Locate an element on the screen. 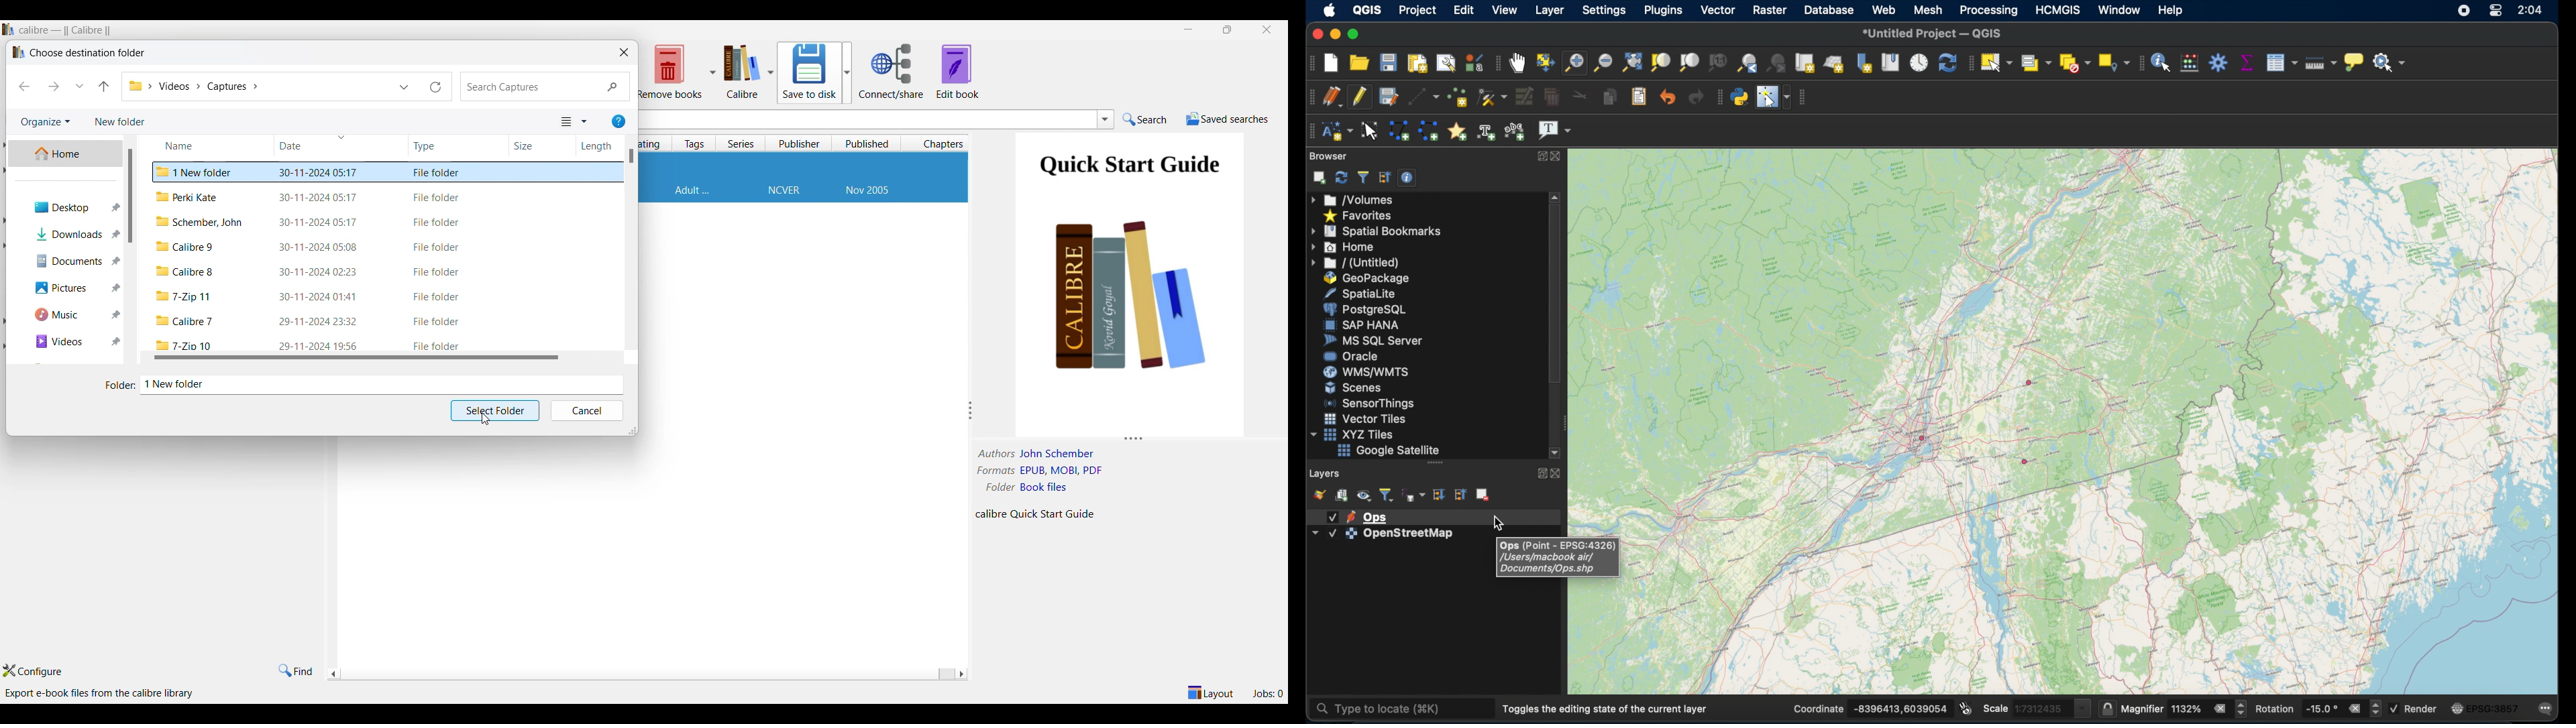  Publisher column is located at coordinates (800, 143).